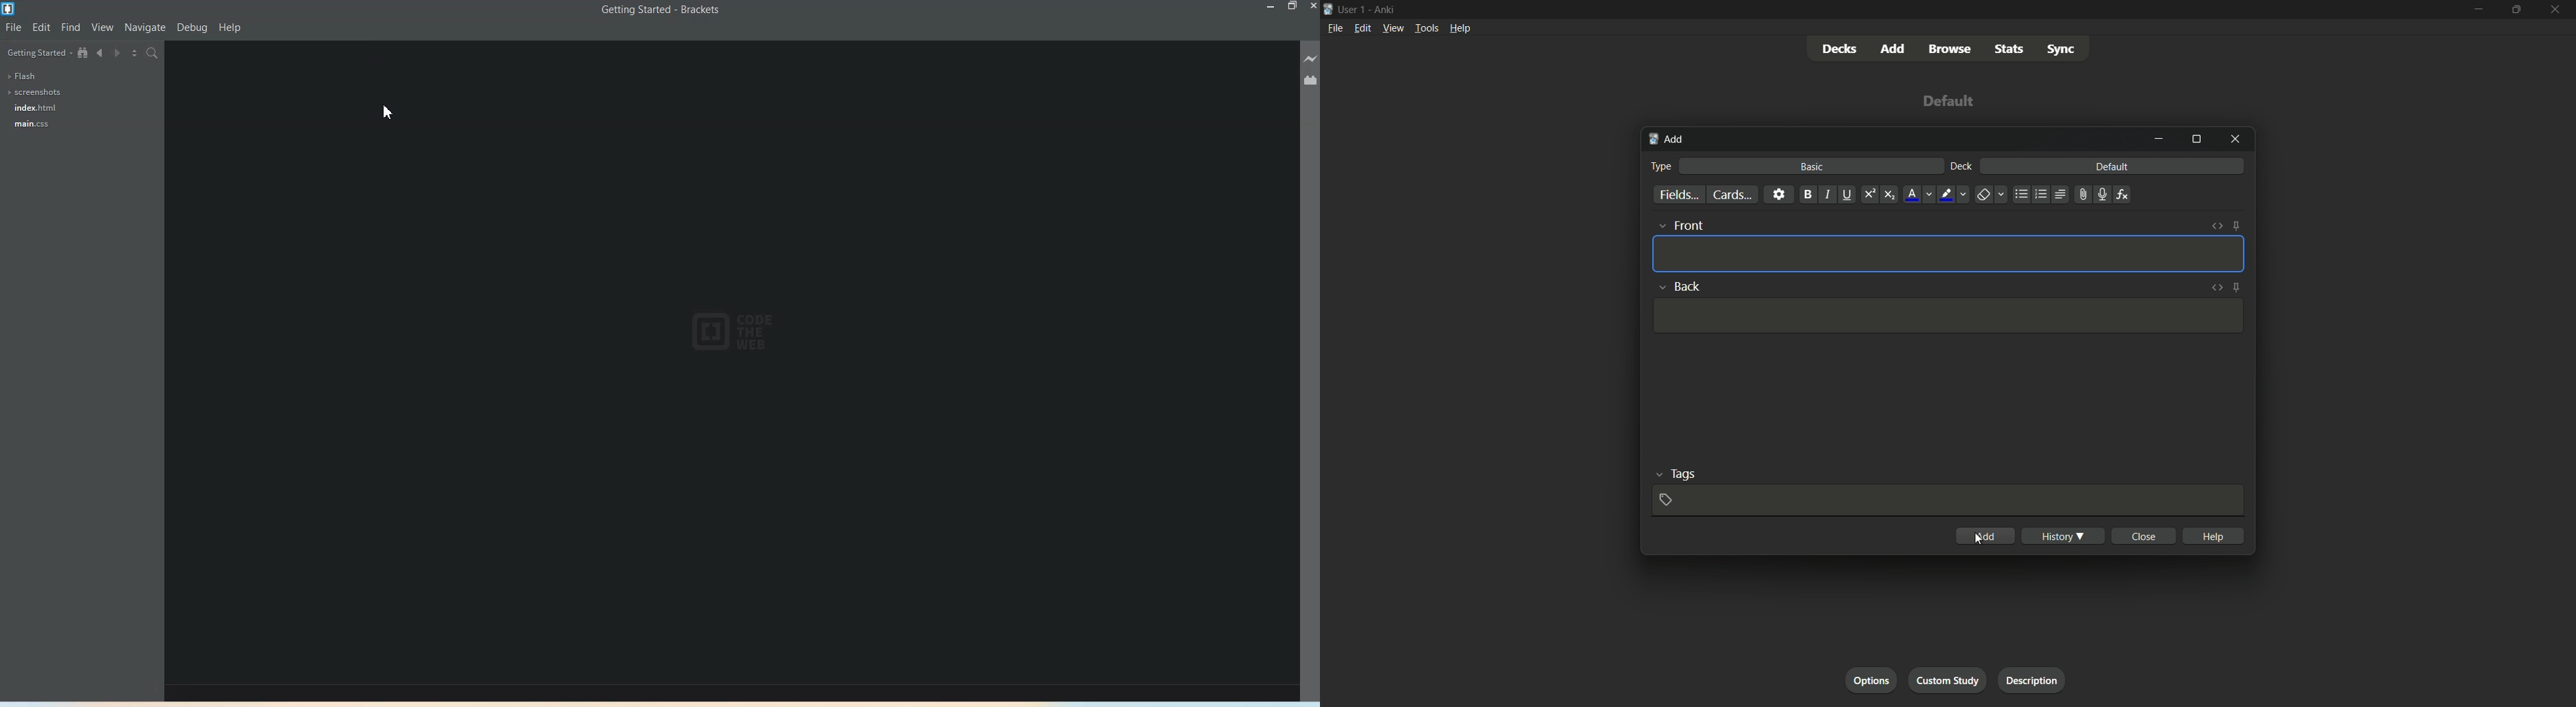  What do you see at coordinates (1663, 165) in the screenshot?
I see `type` at bounding box center [1663, 165].